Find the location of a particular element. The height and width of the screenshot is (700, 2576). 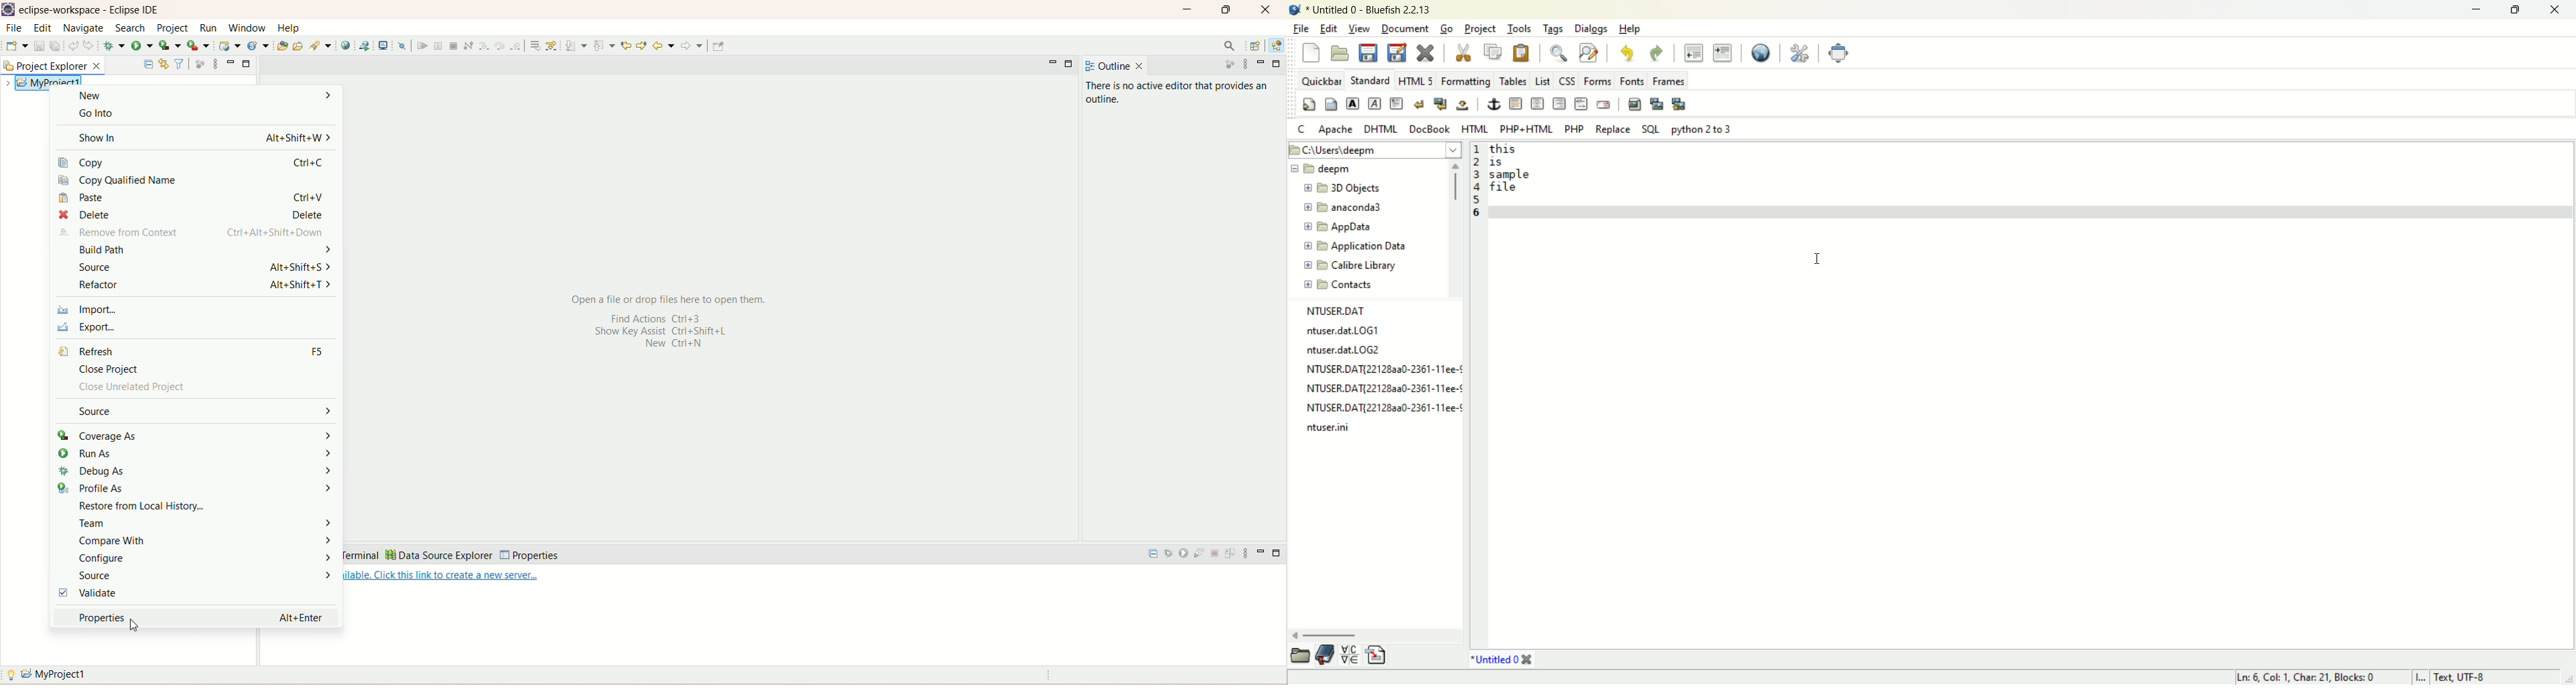

SQL is located at coordinates (1651, 130).